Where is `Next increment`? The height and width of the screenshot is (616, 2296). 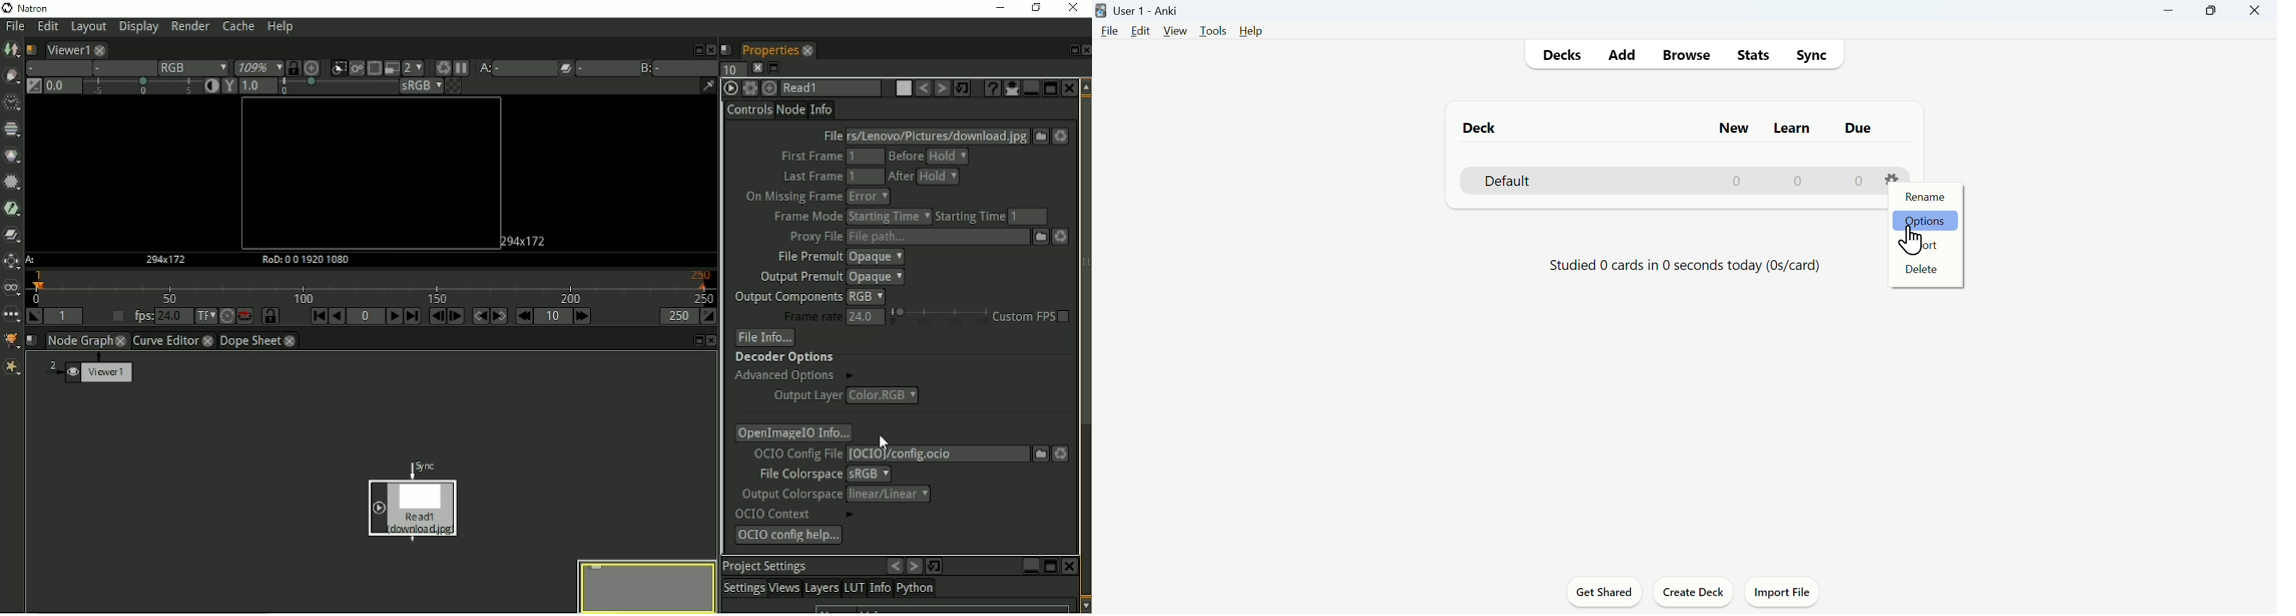
Next increment is located at coordinates (583, 317).